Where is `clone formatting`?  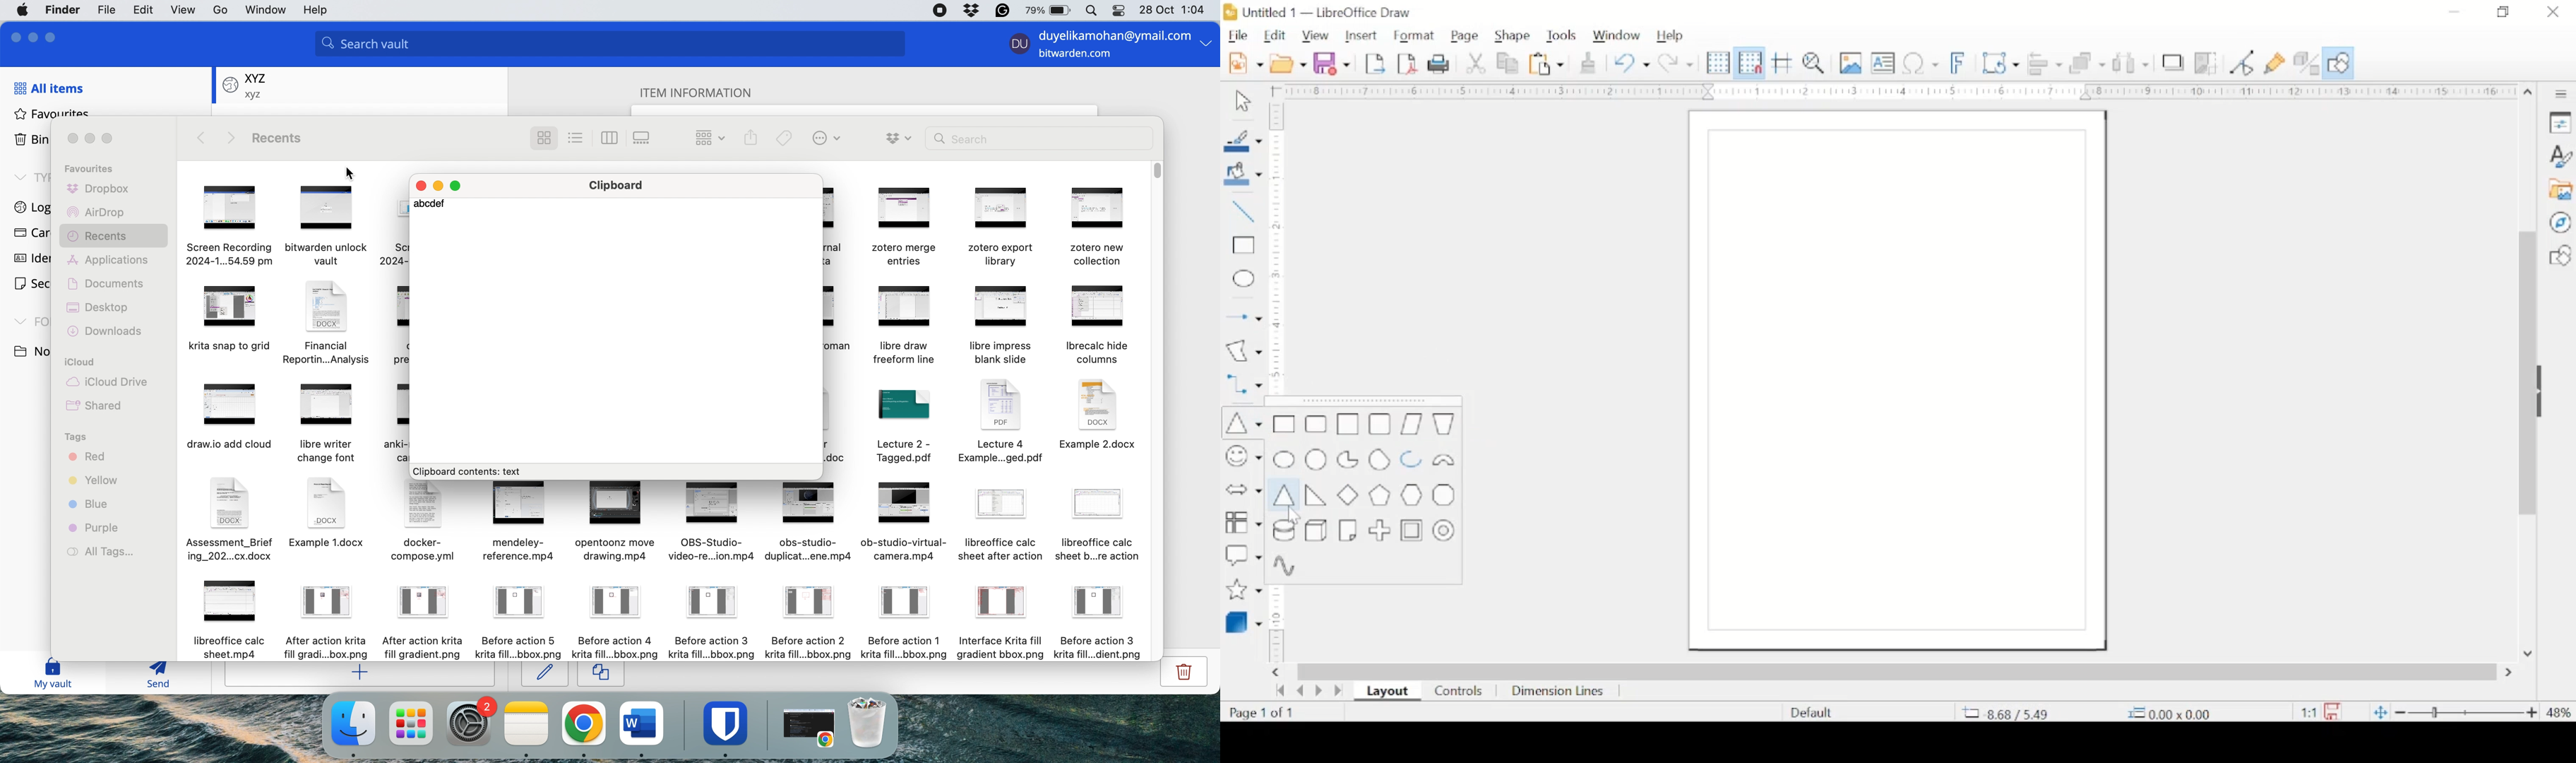
clone formatting is located at coordinates (1588, 62).